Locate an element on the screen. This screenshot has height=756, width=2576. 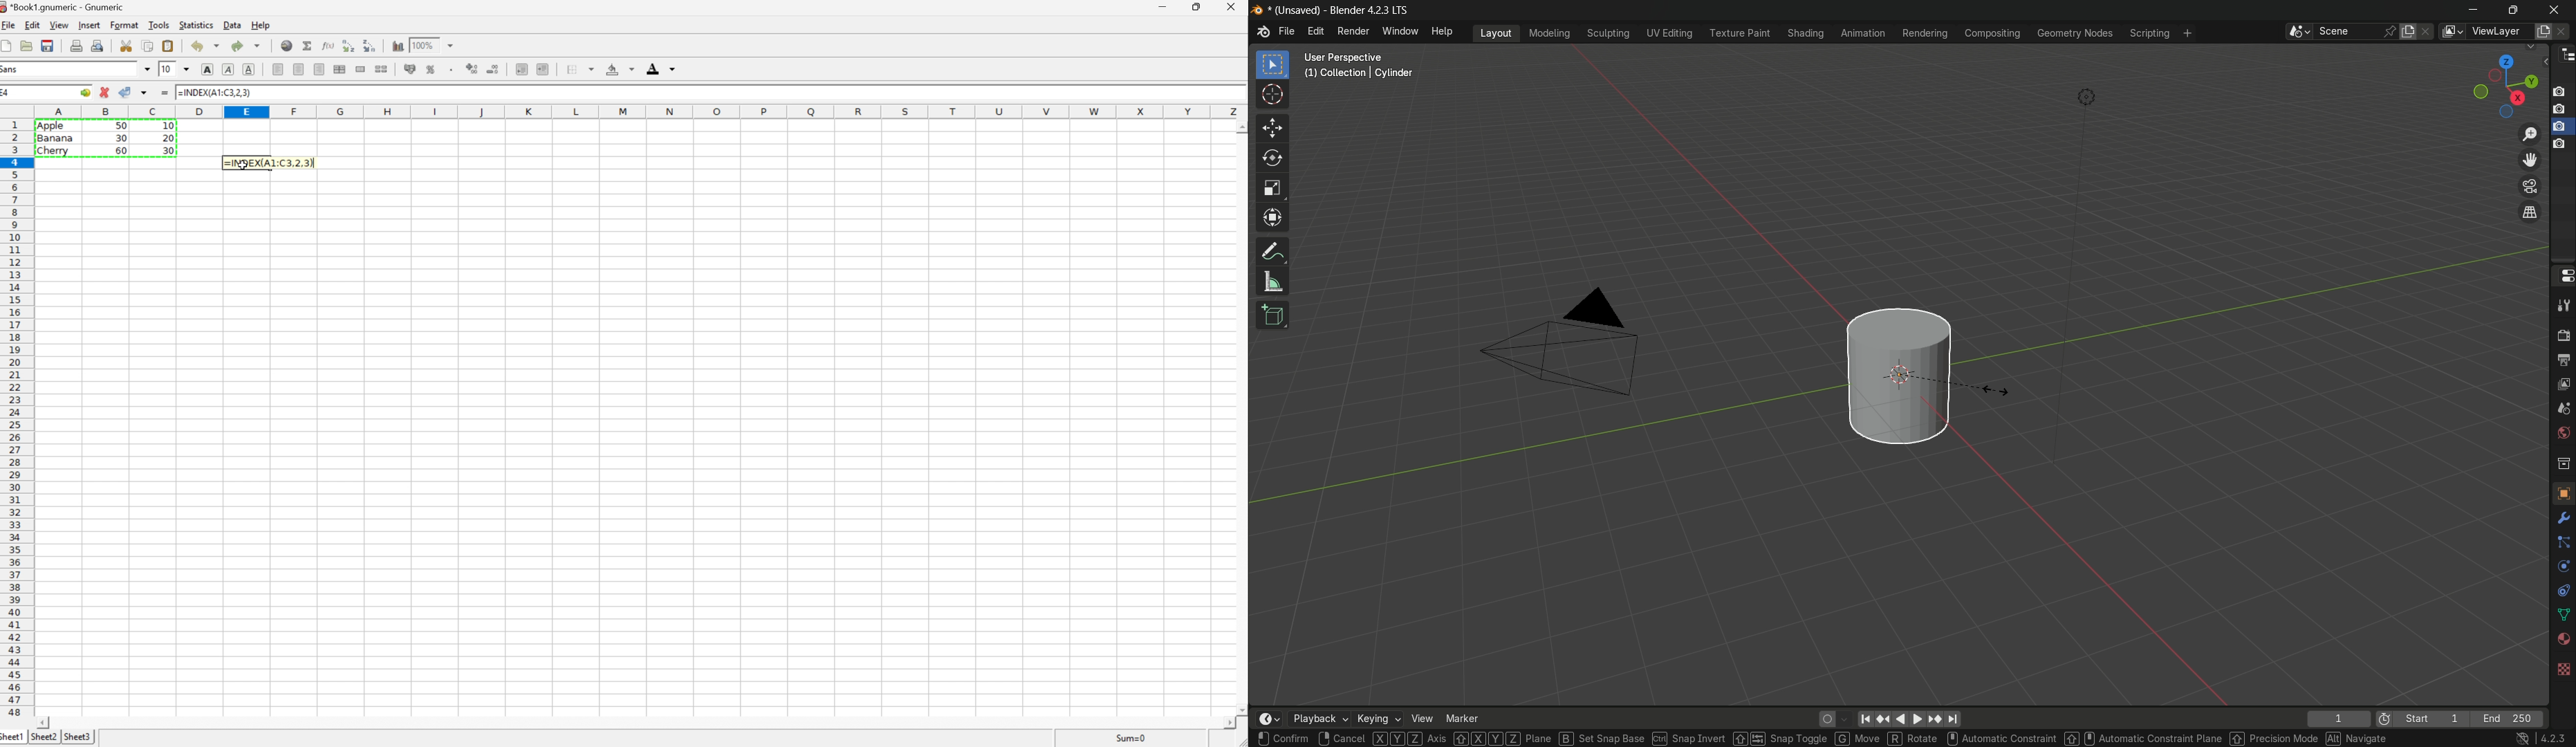
Sort the selected region in descending order based on the first column selected is located at coordinates (370, 46).